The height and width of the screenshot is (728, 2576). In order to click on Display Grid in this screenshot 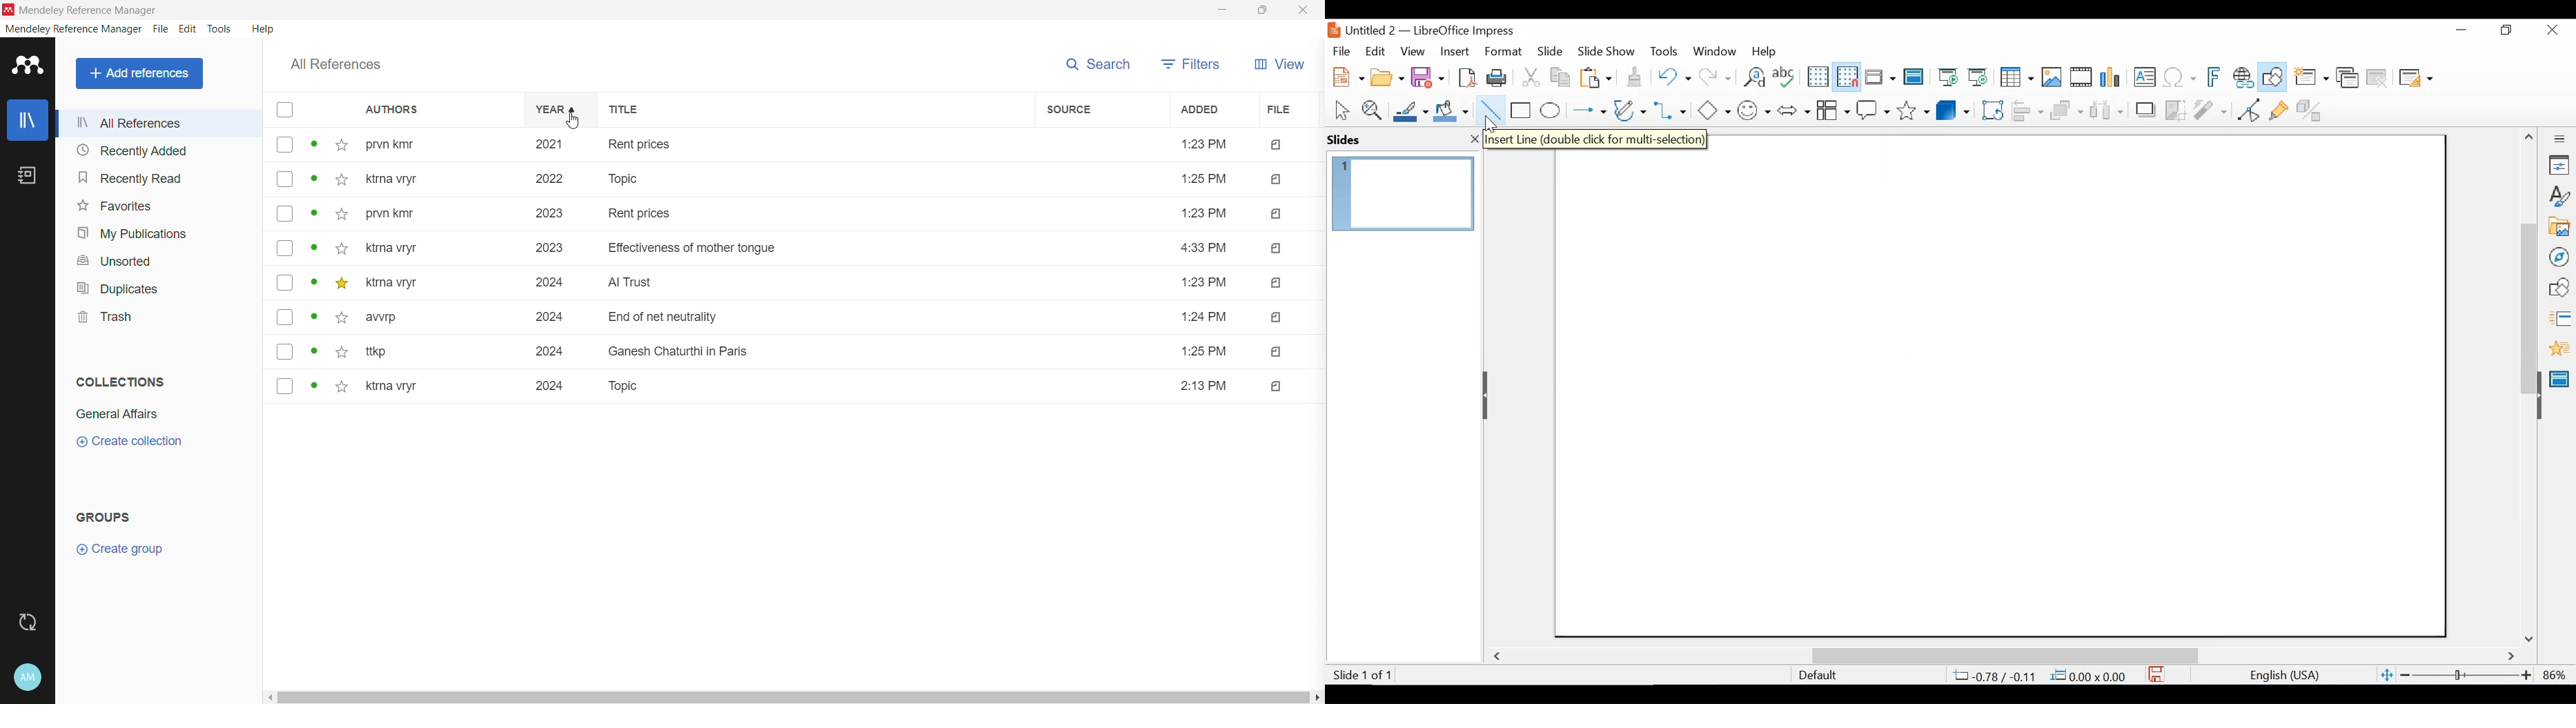, I will do `click(1817, 77)`.